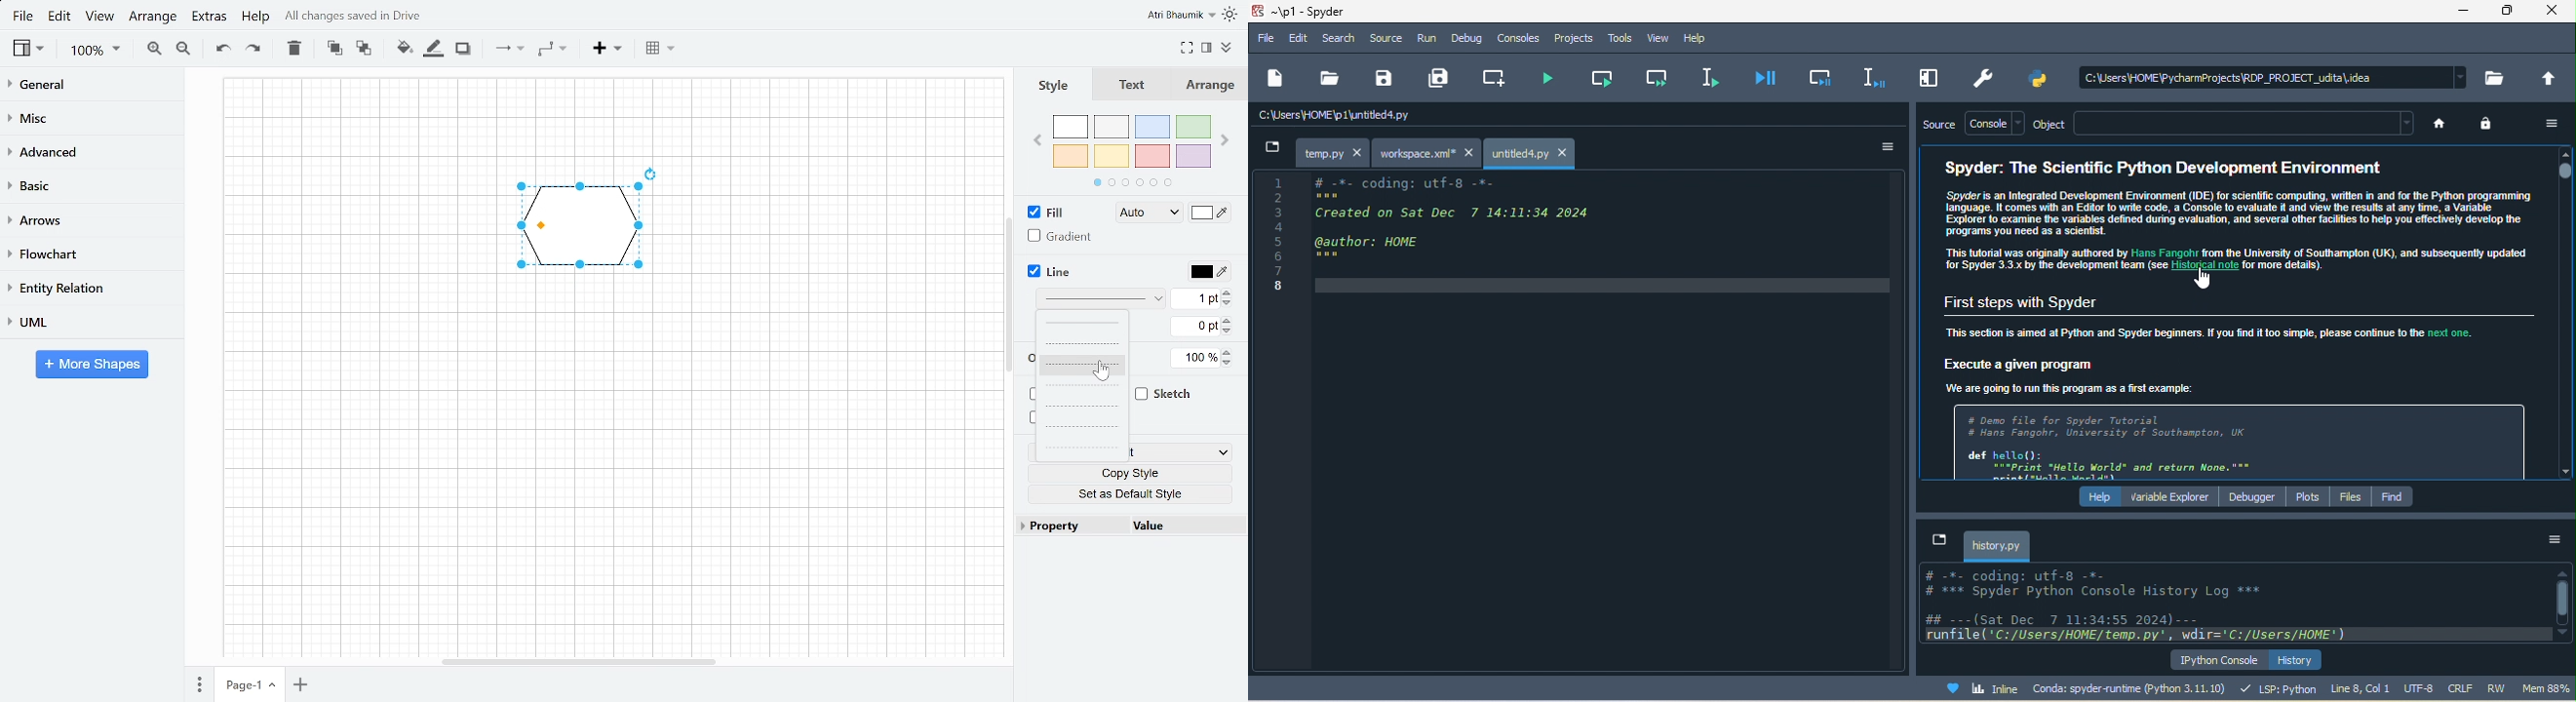 The width and height of the screenshot is (2576, 728). What do you see at coordinates (1194, 327) in the screenshot?
I see `Current line perimeter` at bounding box center [1194, 327].